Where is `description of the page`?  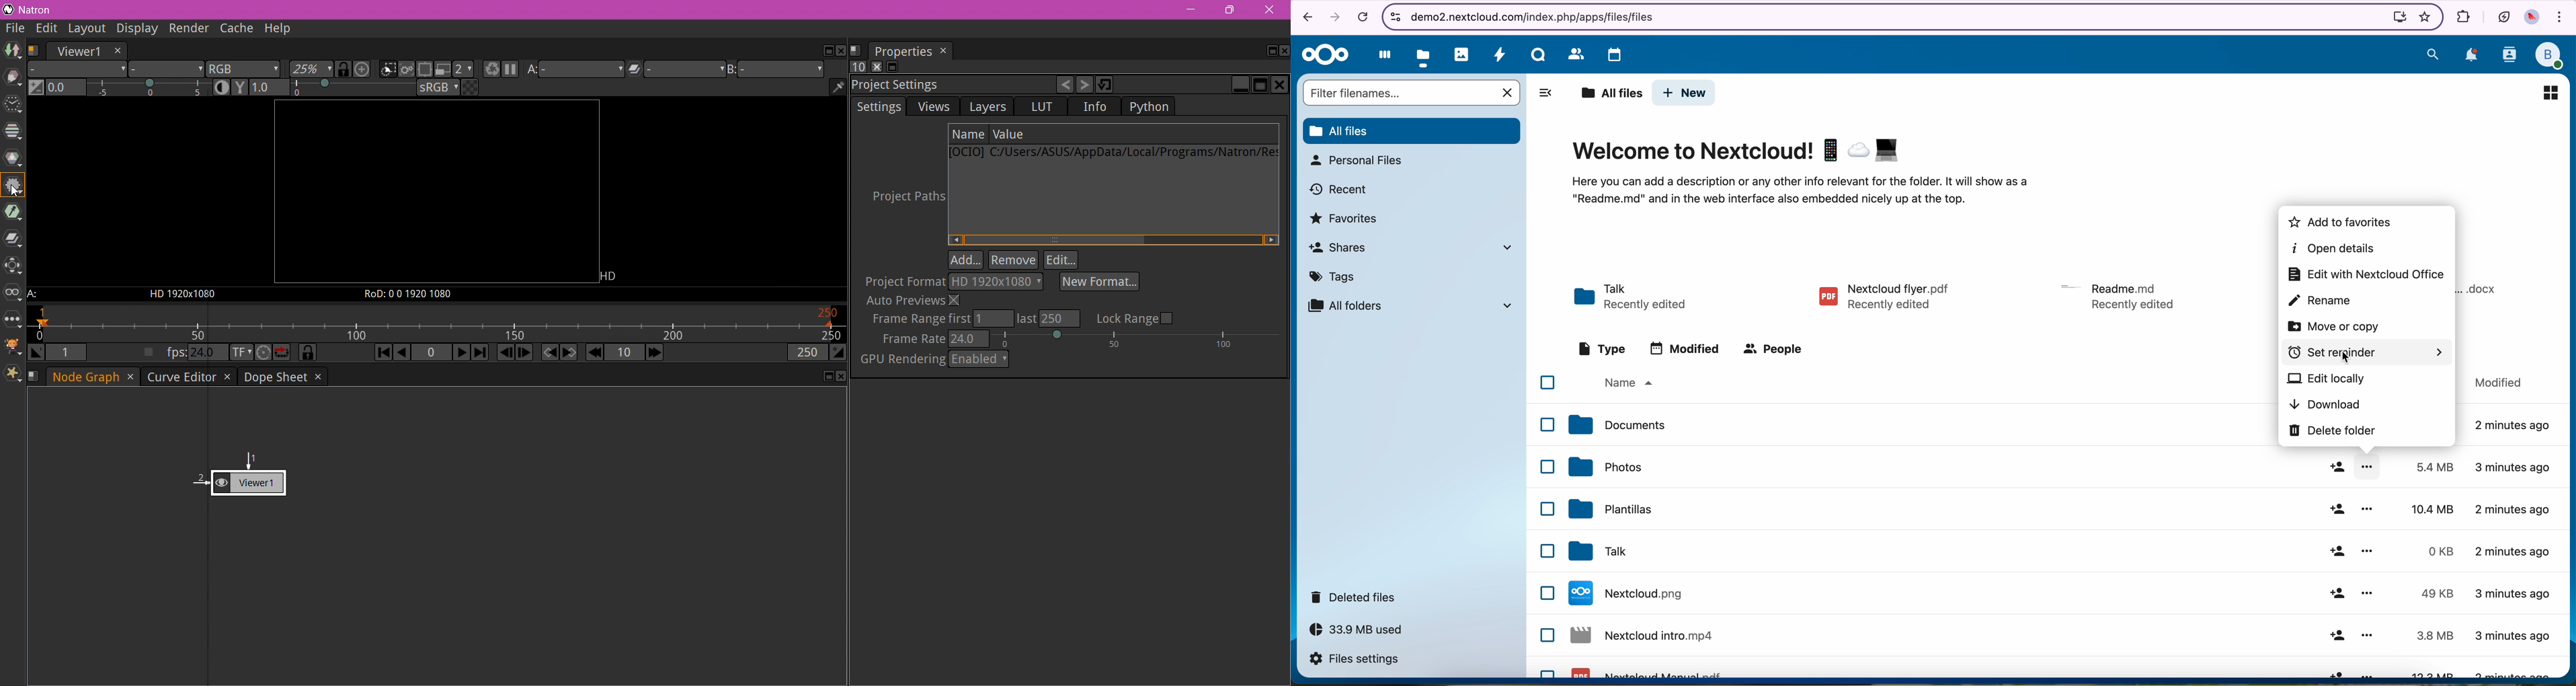
description of the page is located at coordinates (1803, 192).